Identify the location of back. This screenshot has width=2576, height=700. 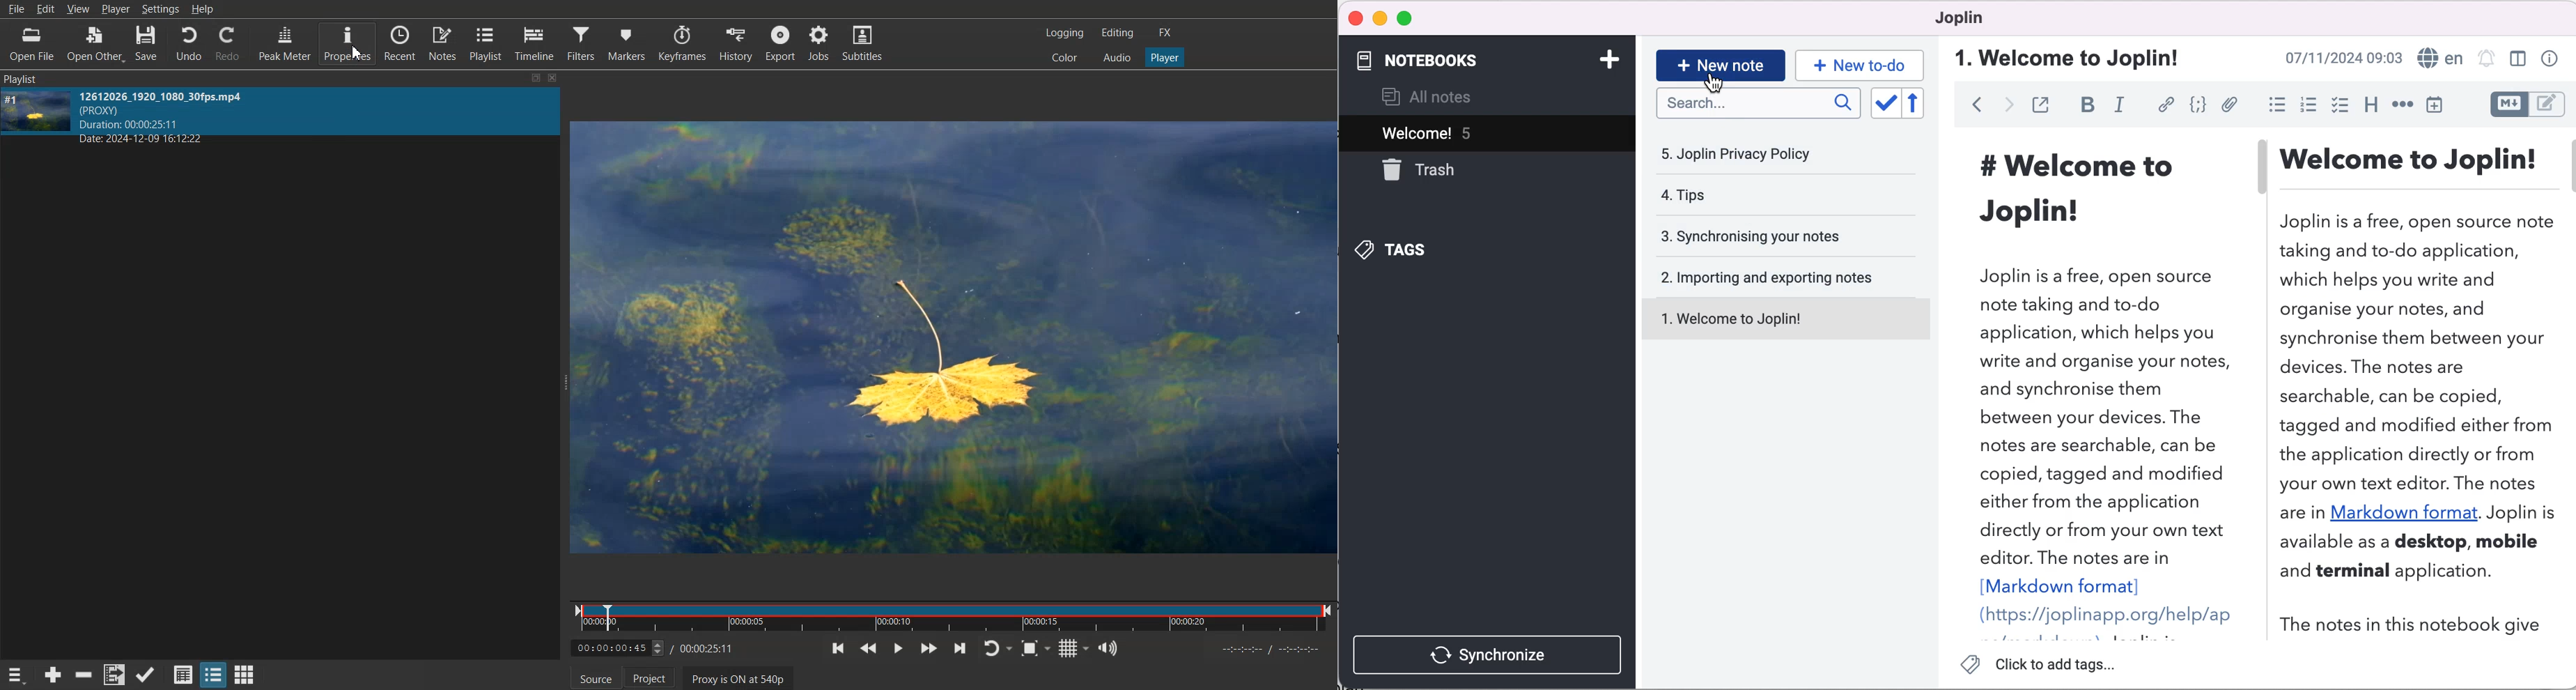
(1971, 104).